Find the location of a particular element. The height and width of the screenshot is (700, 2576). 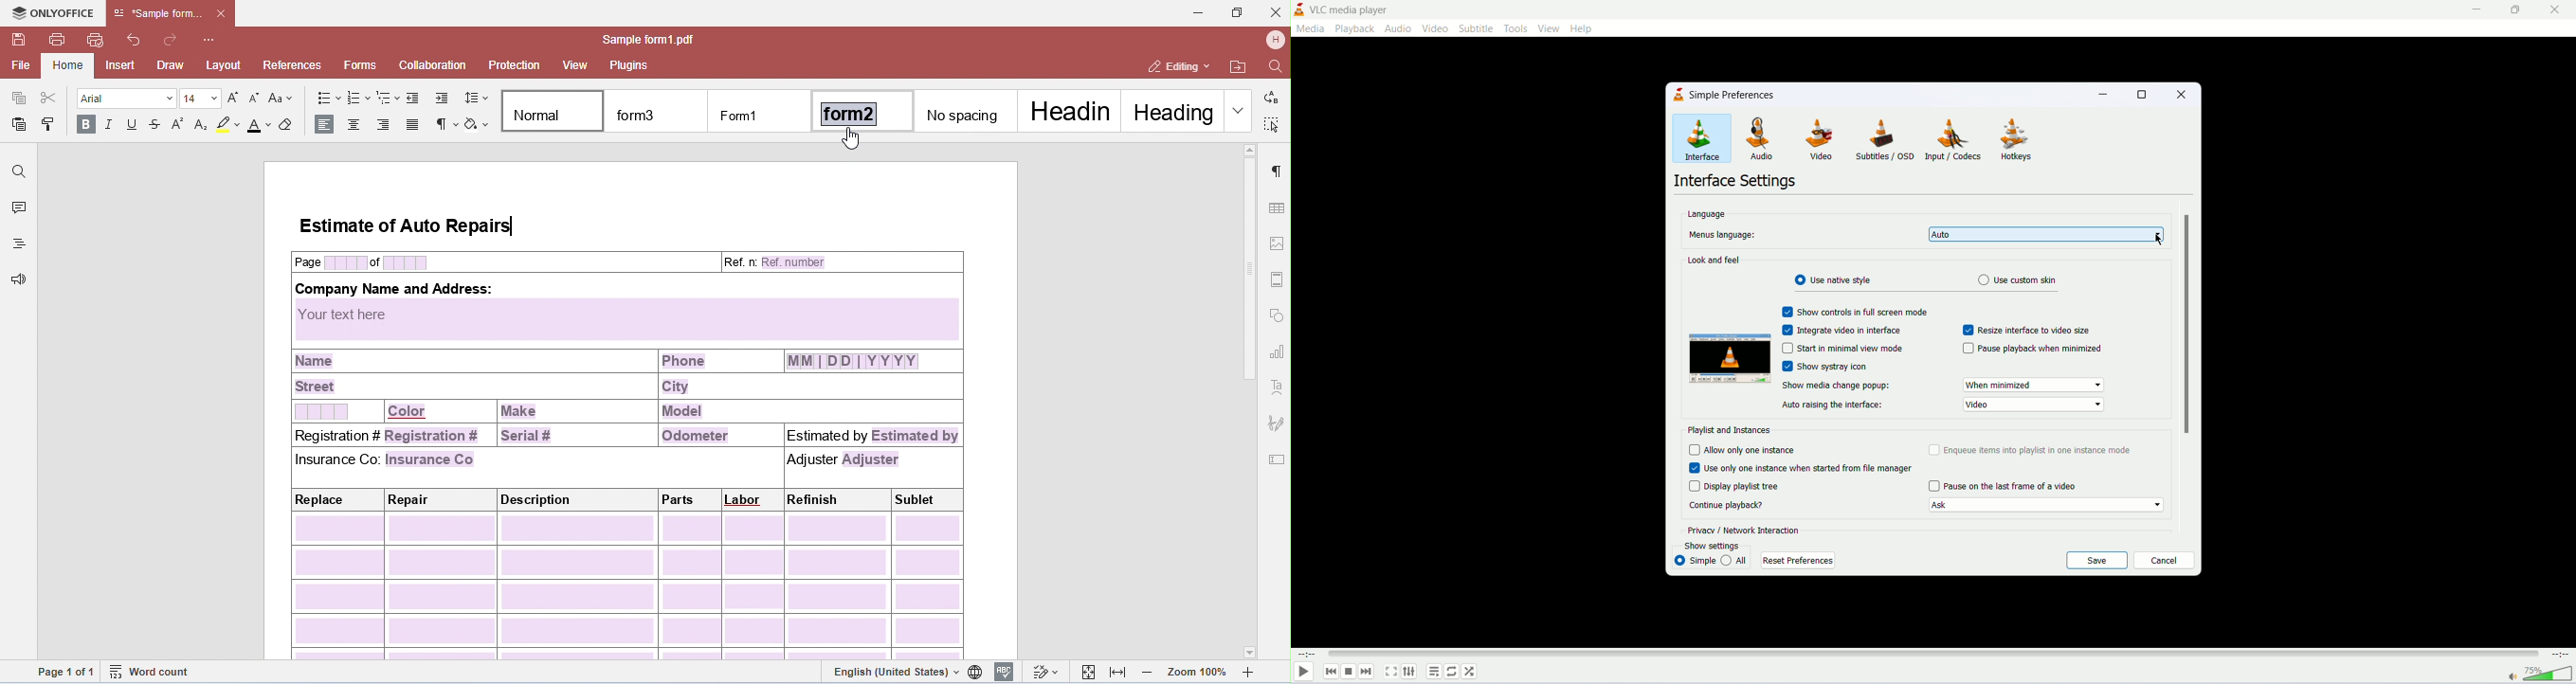

privacy and network interaction is located at coordinates (1745, 529).